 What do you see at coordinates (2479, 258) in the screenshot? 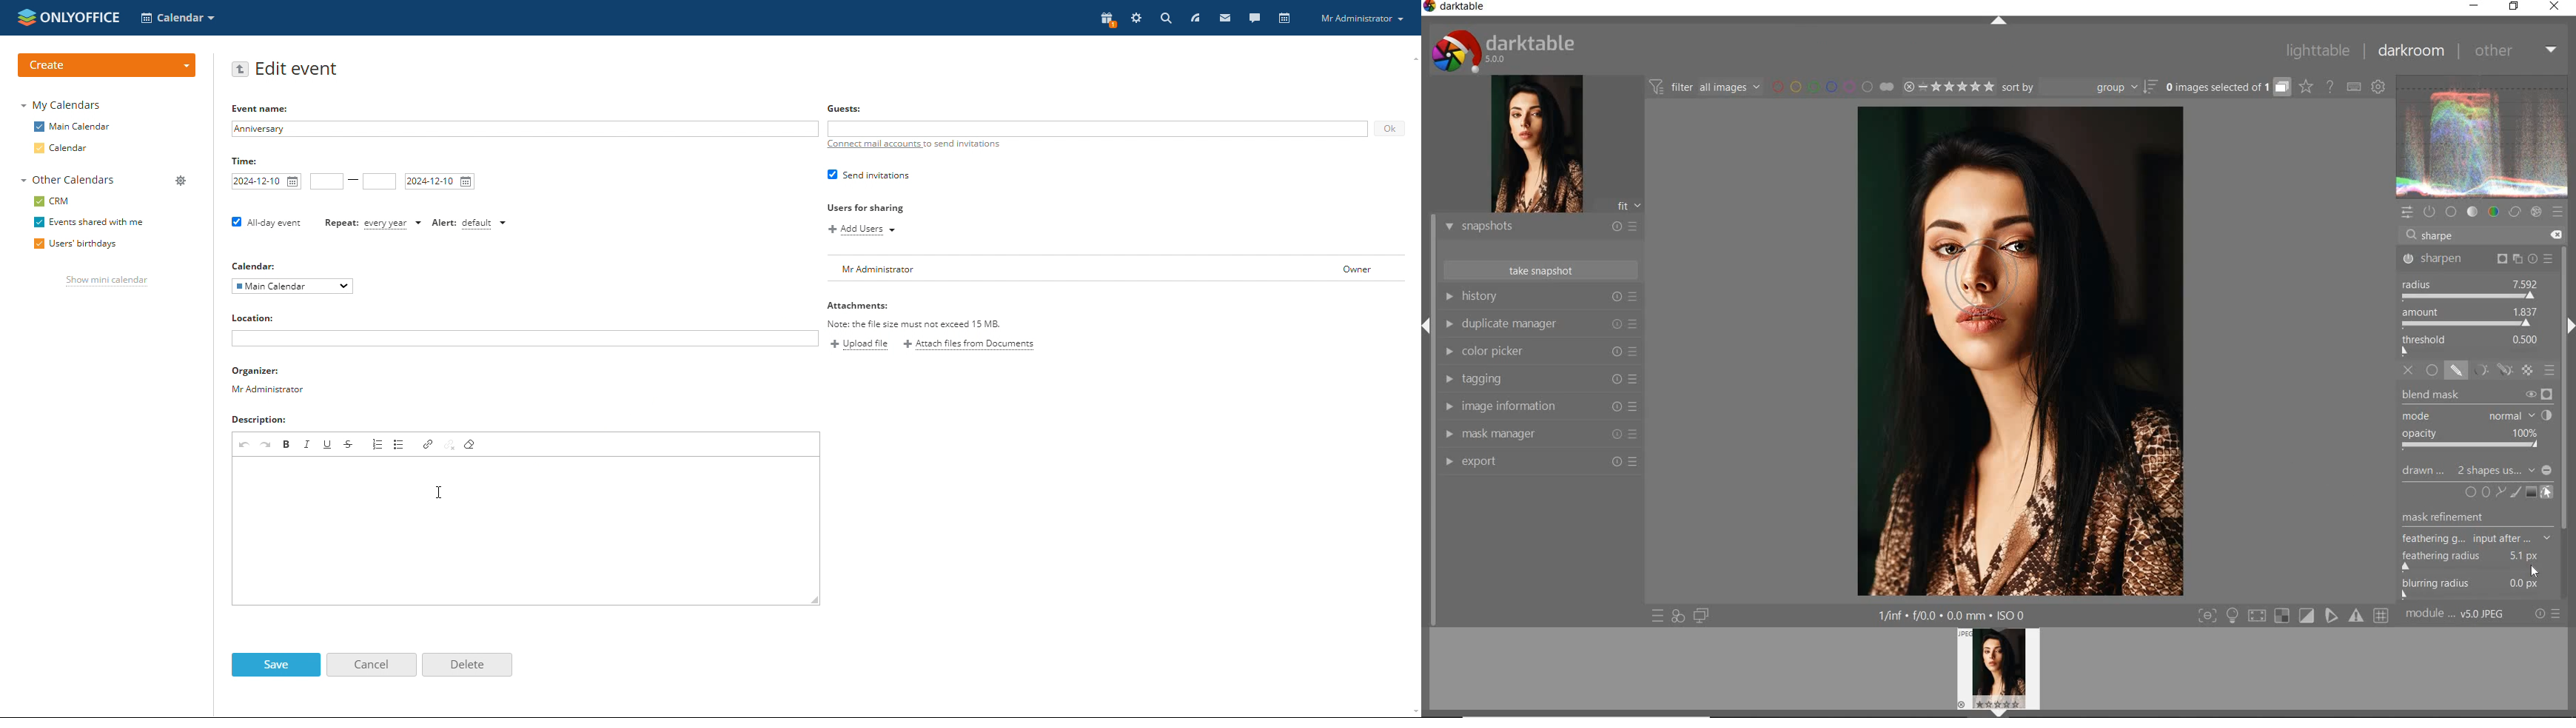
I see `SHARPEN` at bounding box center [2479, 258].